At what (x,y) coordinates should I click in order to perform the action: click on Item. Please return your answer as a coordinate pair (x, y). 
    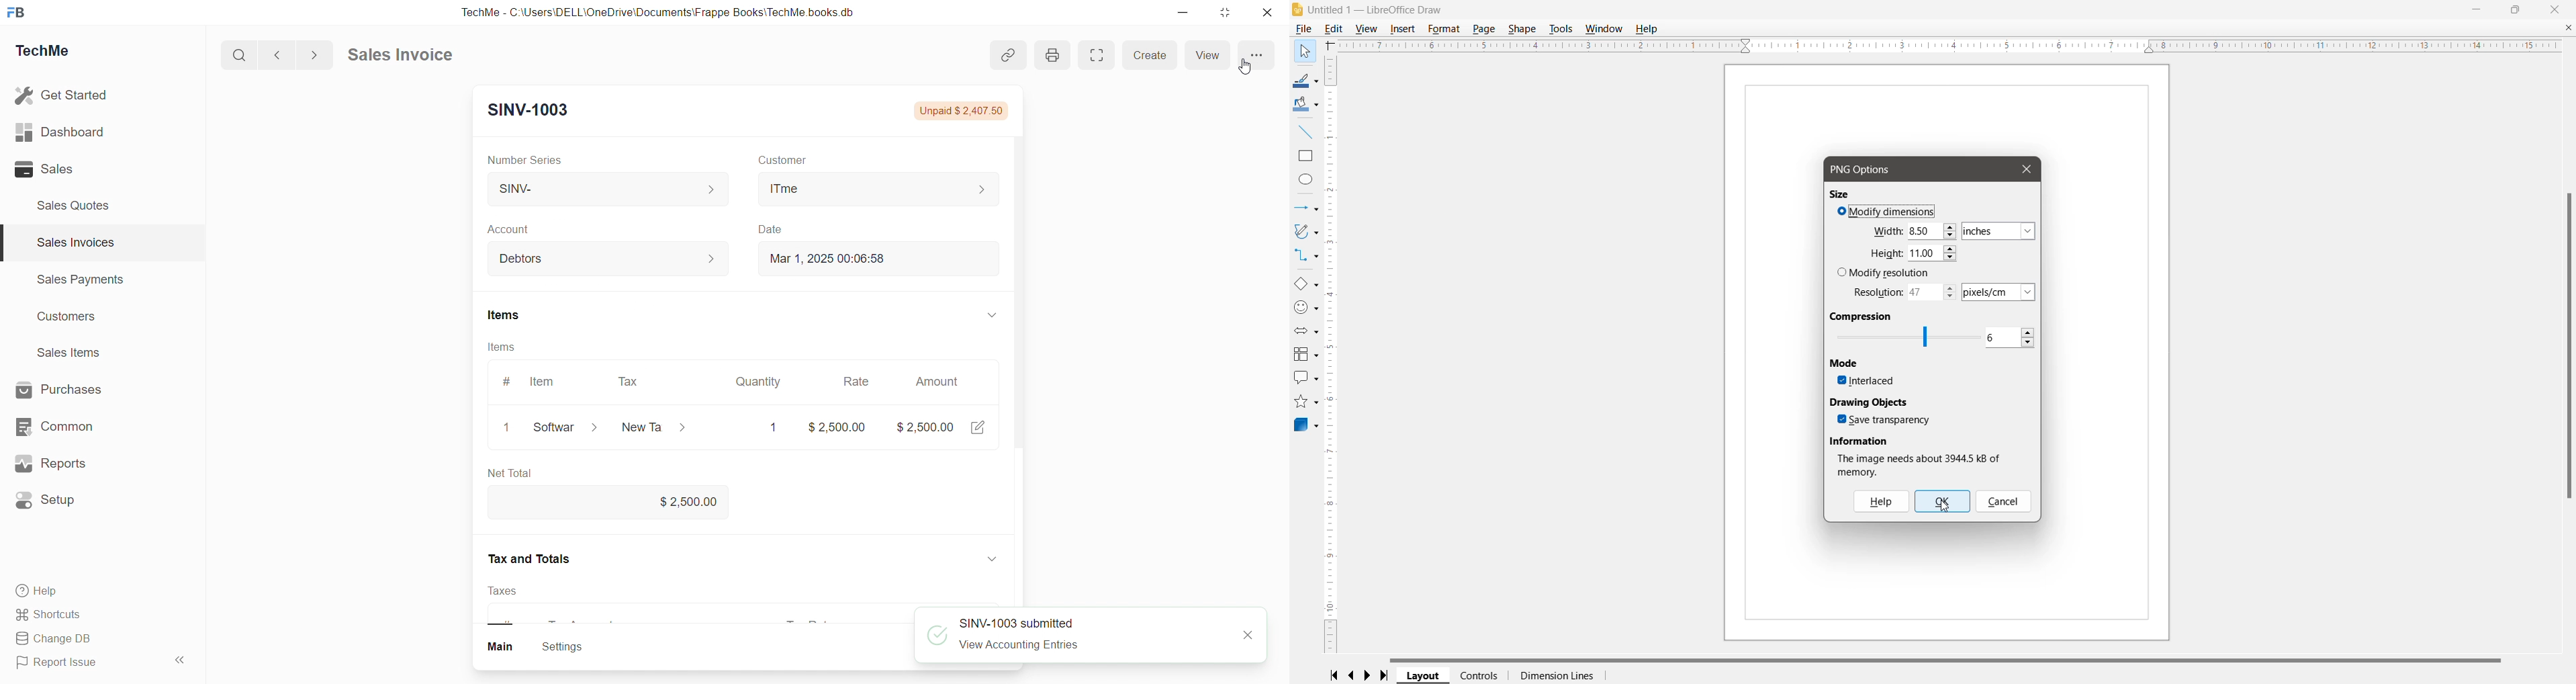
    Looking at the image, I should click on (549, 381).